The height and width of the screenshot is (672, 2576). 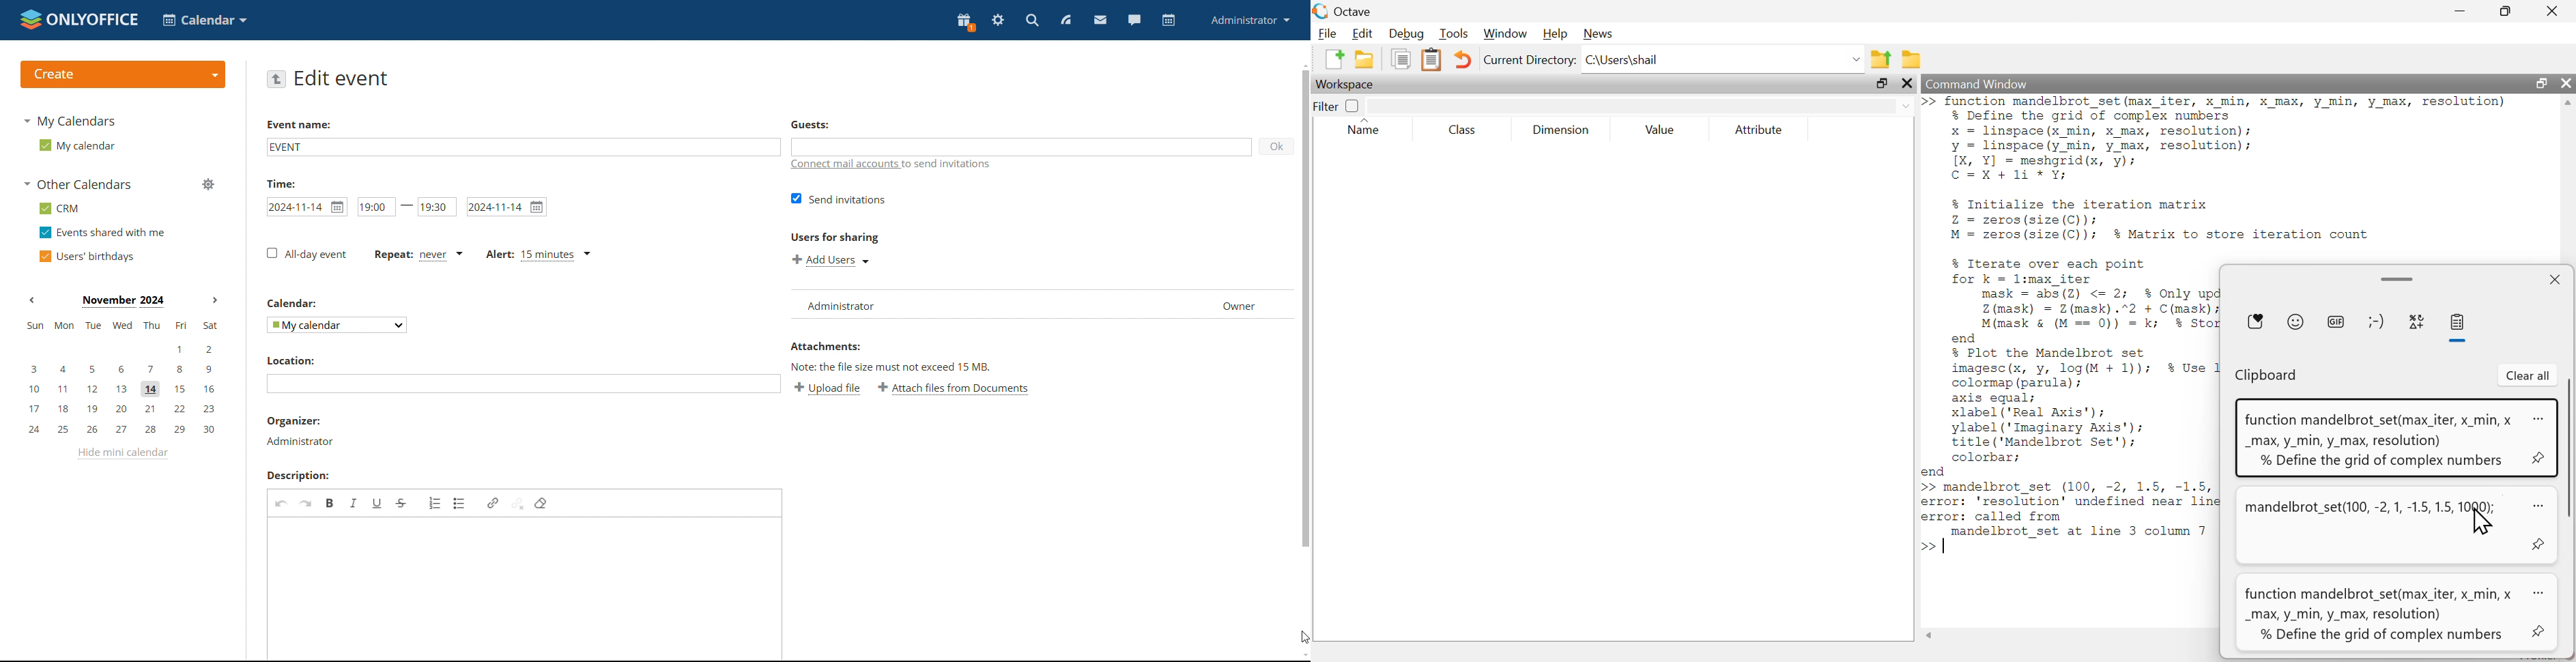 What do you see at coordinates (2335, 322) in the screenshot?
I see `GIF` at bounding box center [2335, 322].